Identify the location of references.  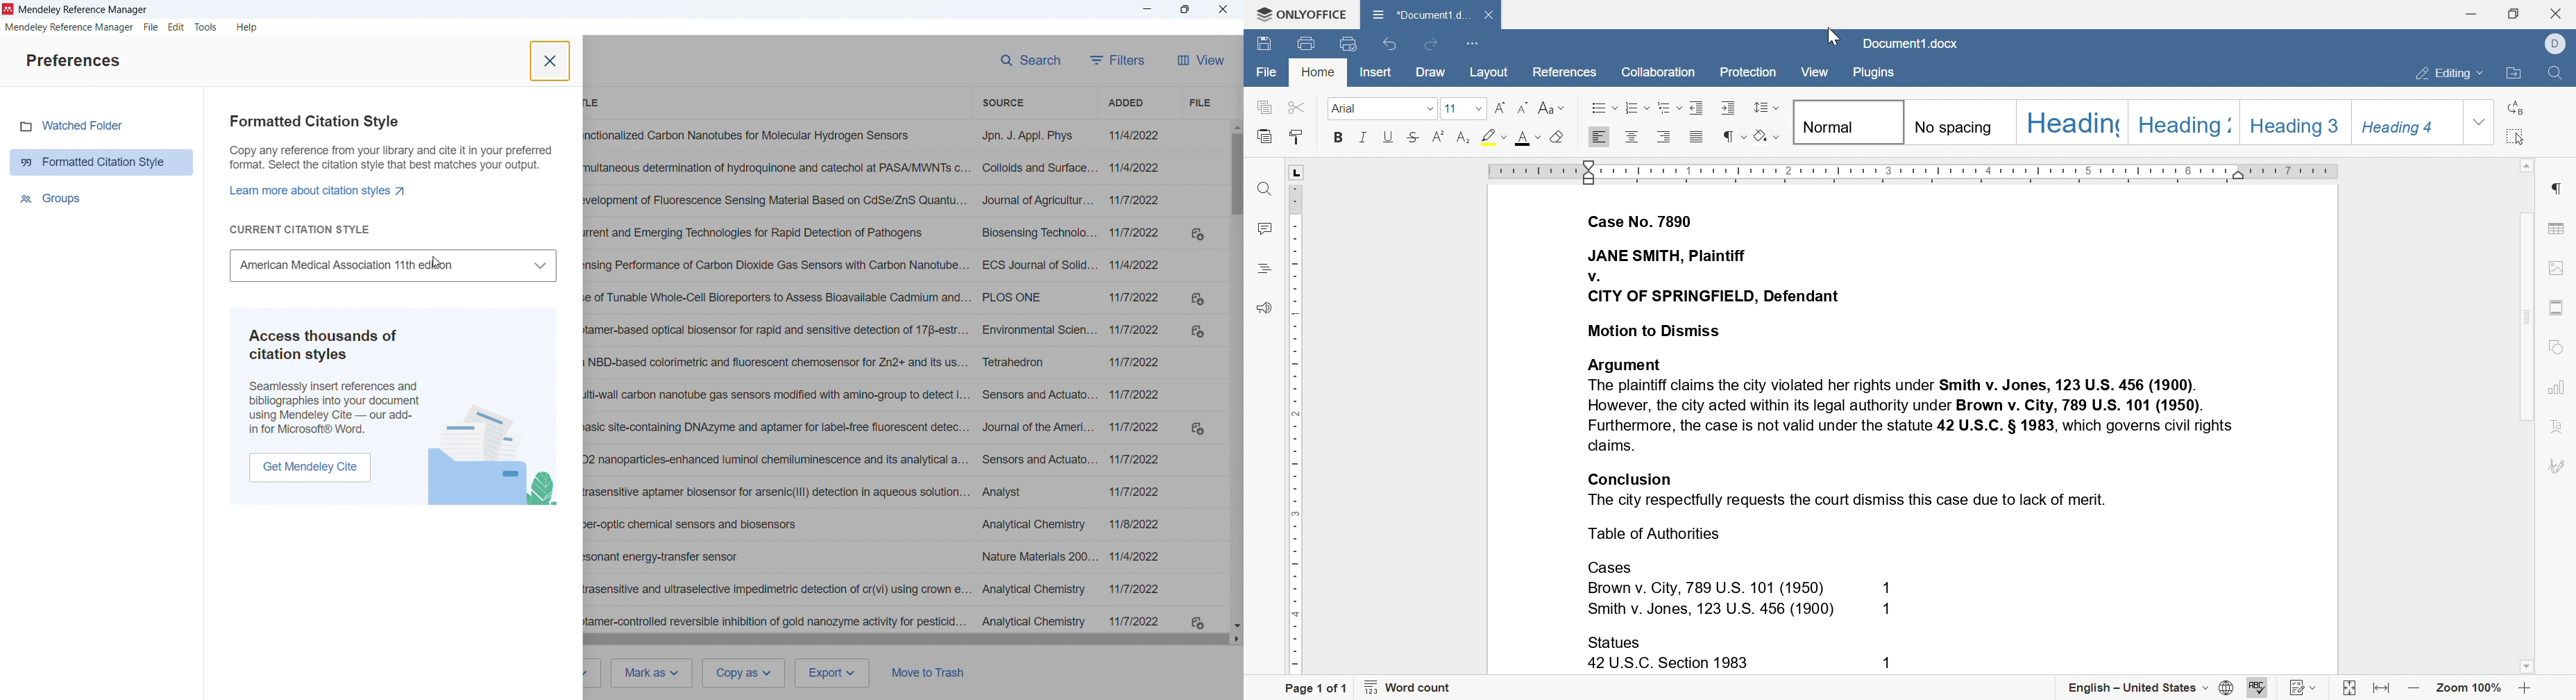
(1567, 74).